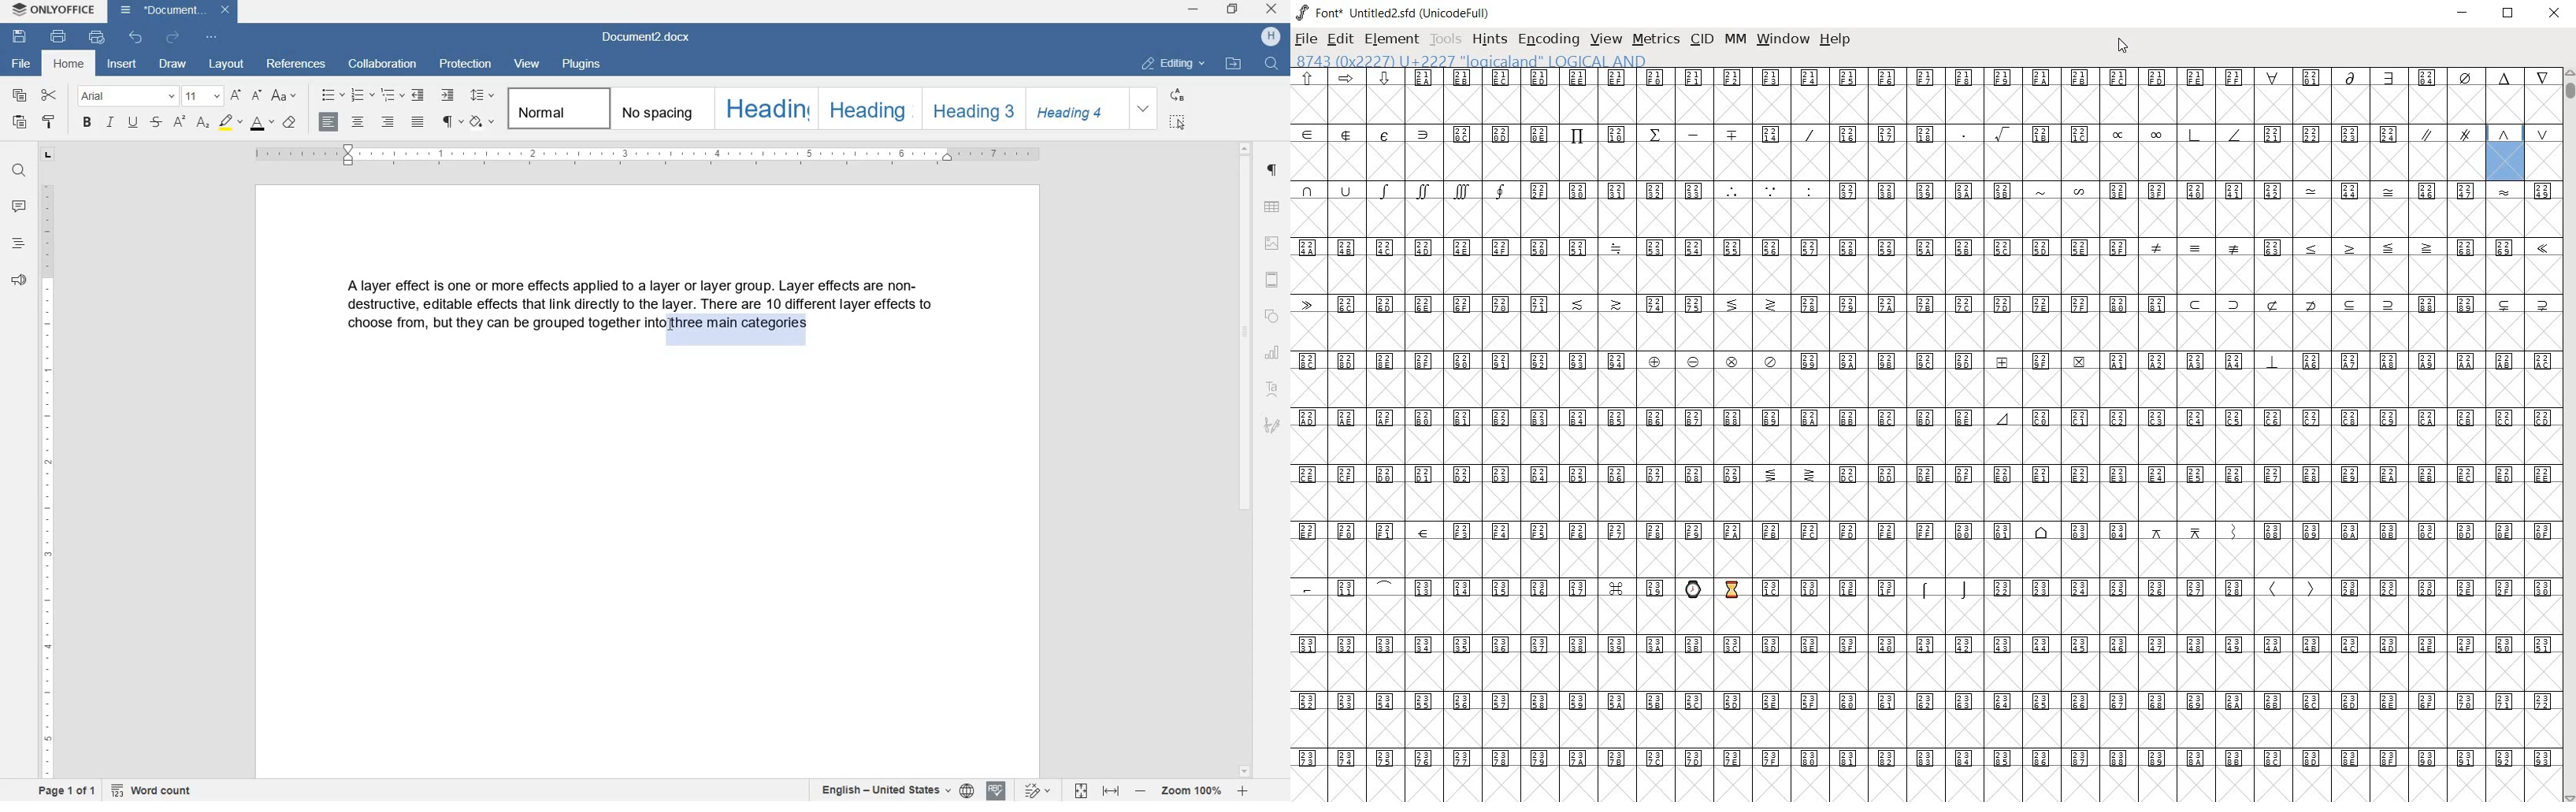 The image size is (2576, 812). What do you see at coordinates (1550, 39) in the screenshot?
I see `encoding` at bounding box center [1550, 39].